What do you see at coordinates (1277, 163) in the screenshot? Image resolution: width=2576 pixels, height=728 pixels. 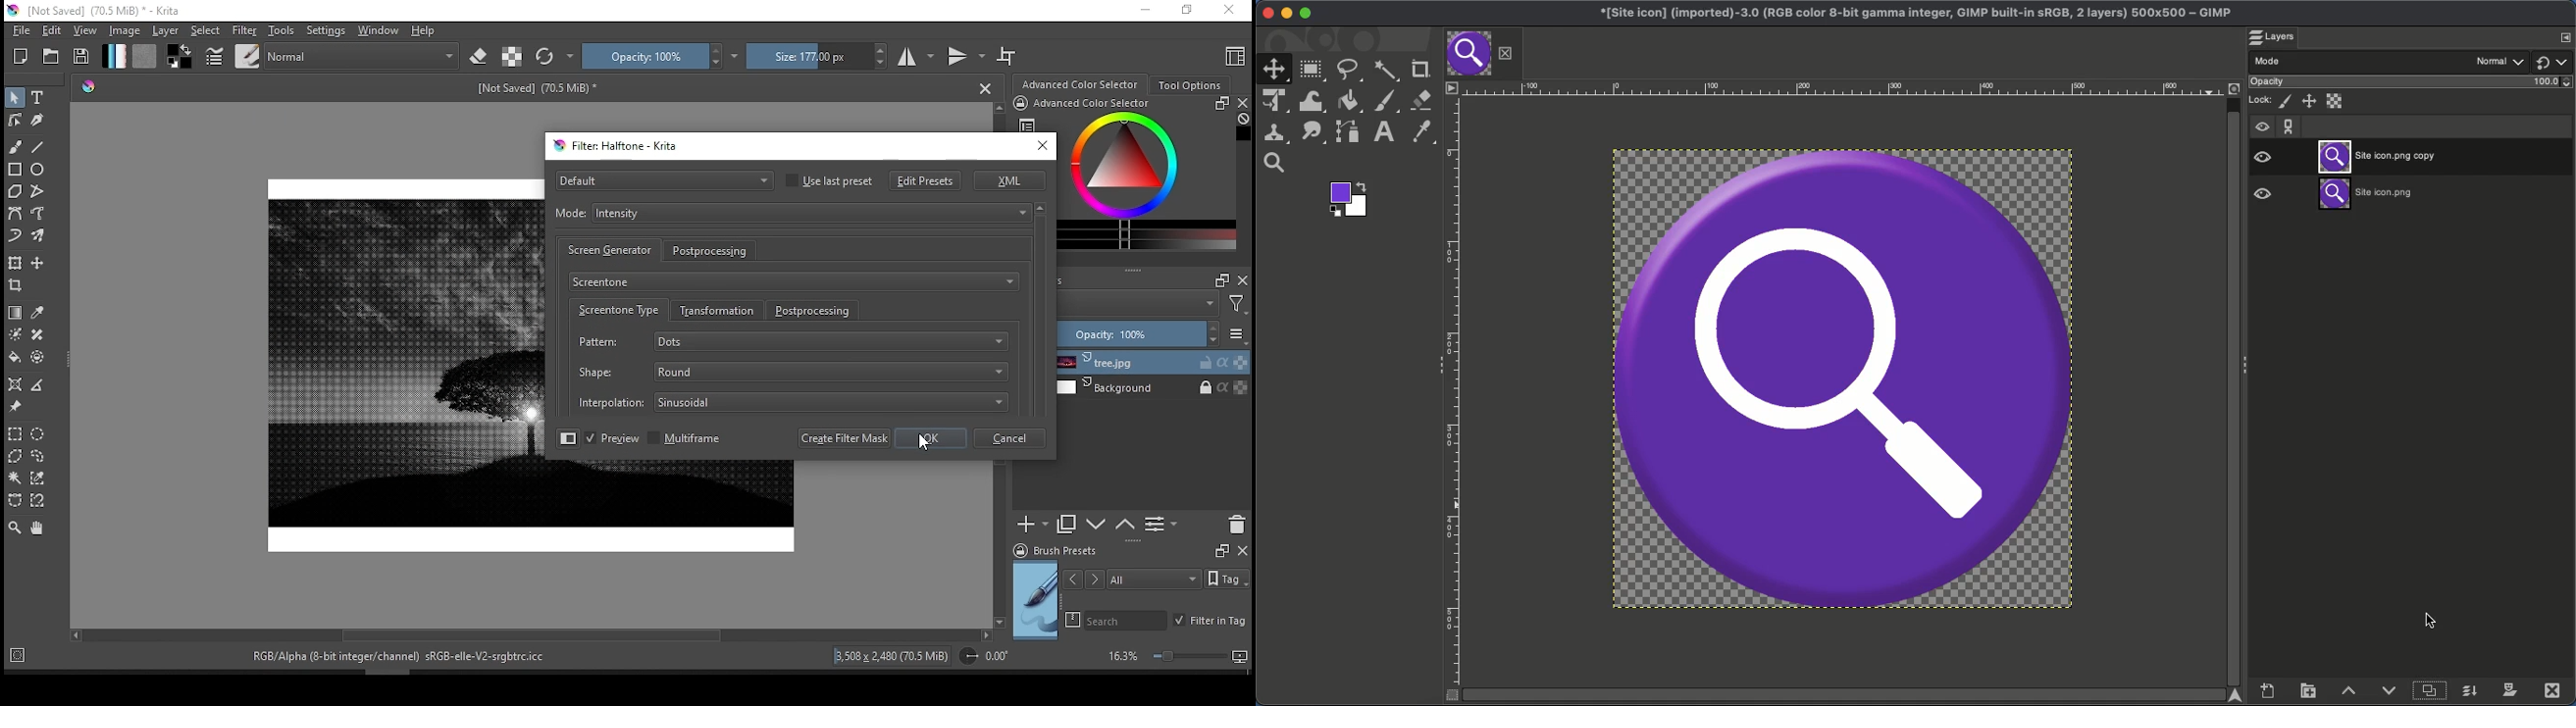 I see `Magnify` at bounding box center [1277, 163].